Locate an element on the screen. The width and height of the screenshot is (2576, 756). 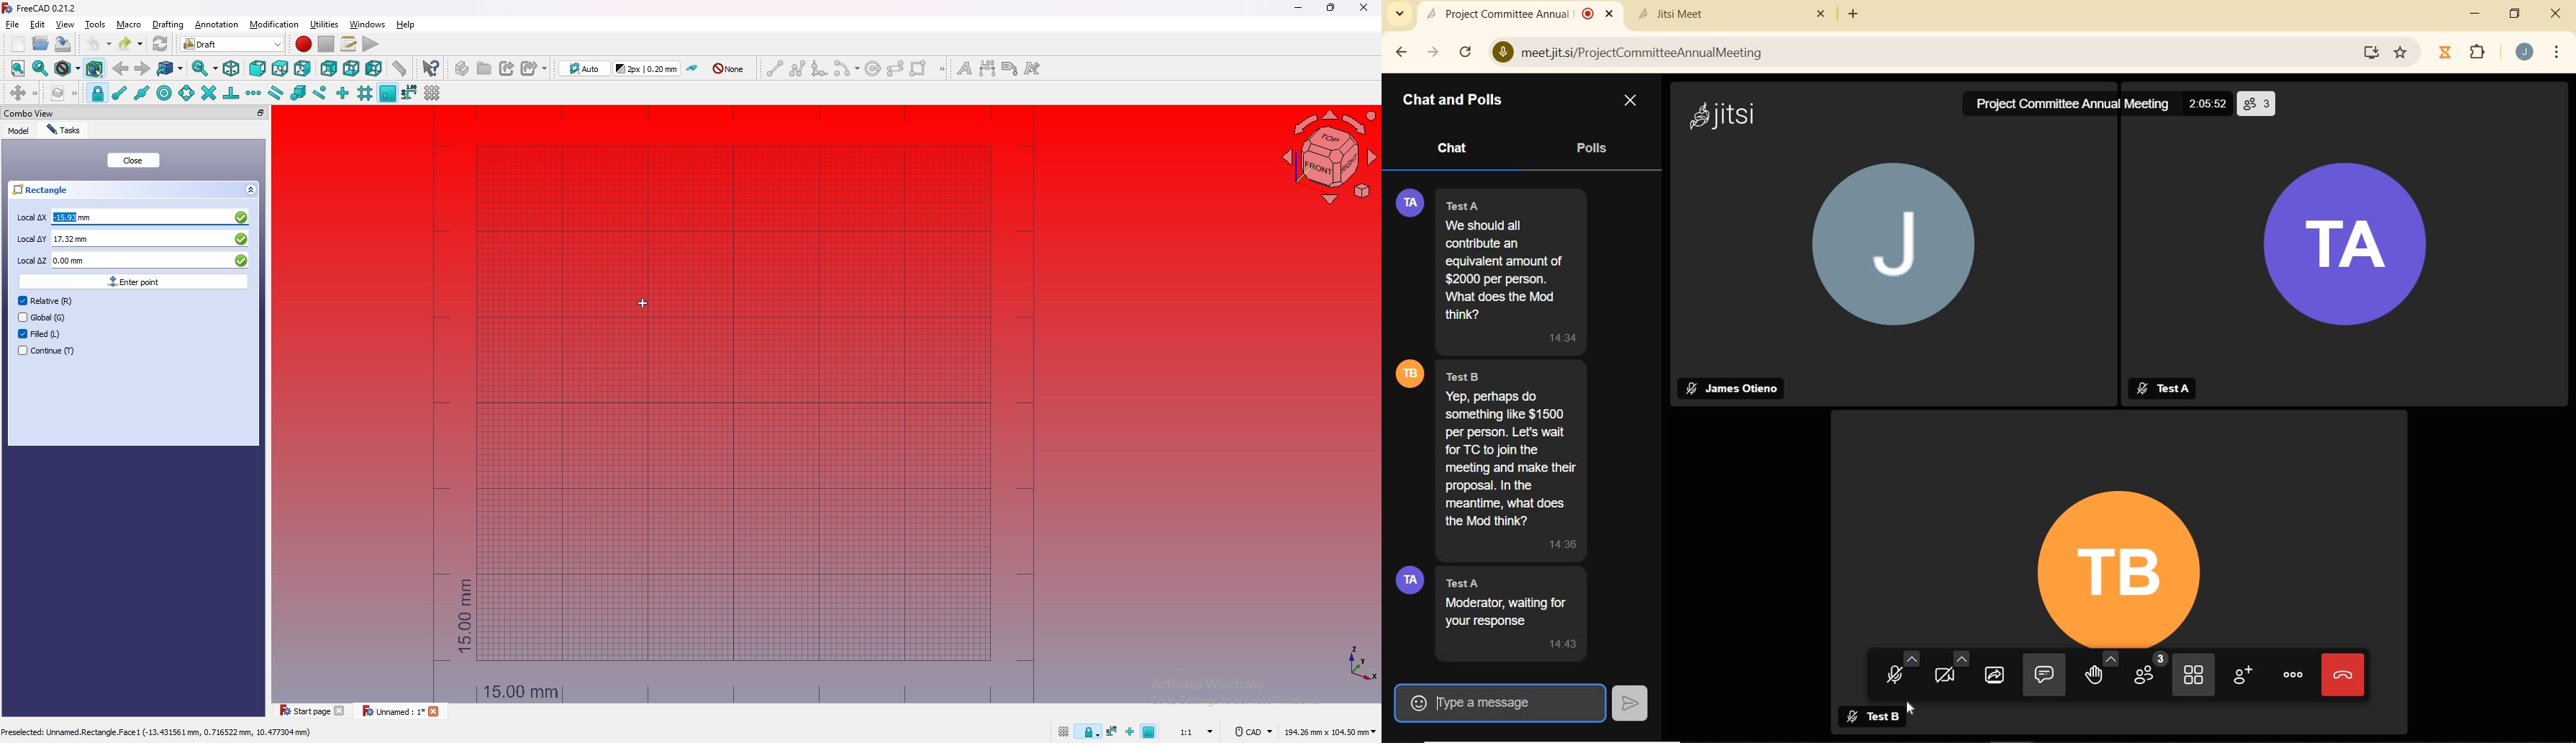
whats this is located at coordinates (431, 68).